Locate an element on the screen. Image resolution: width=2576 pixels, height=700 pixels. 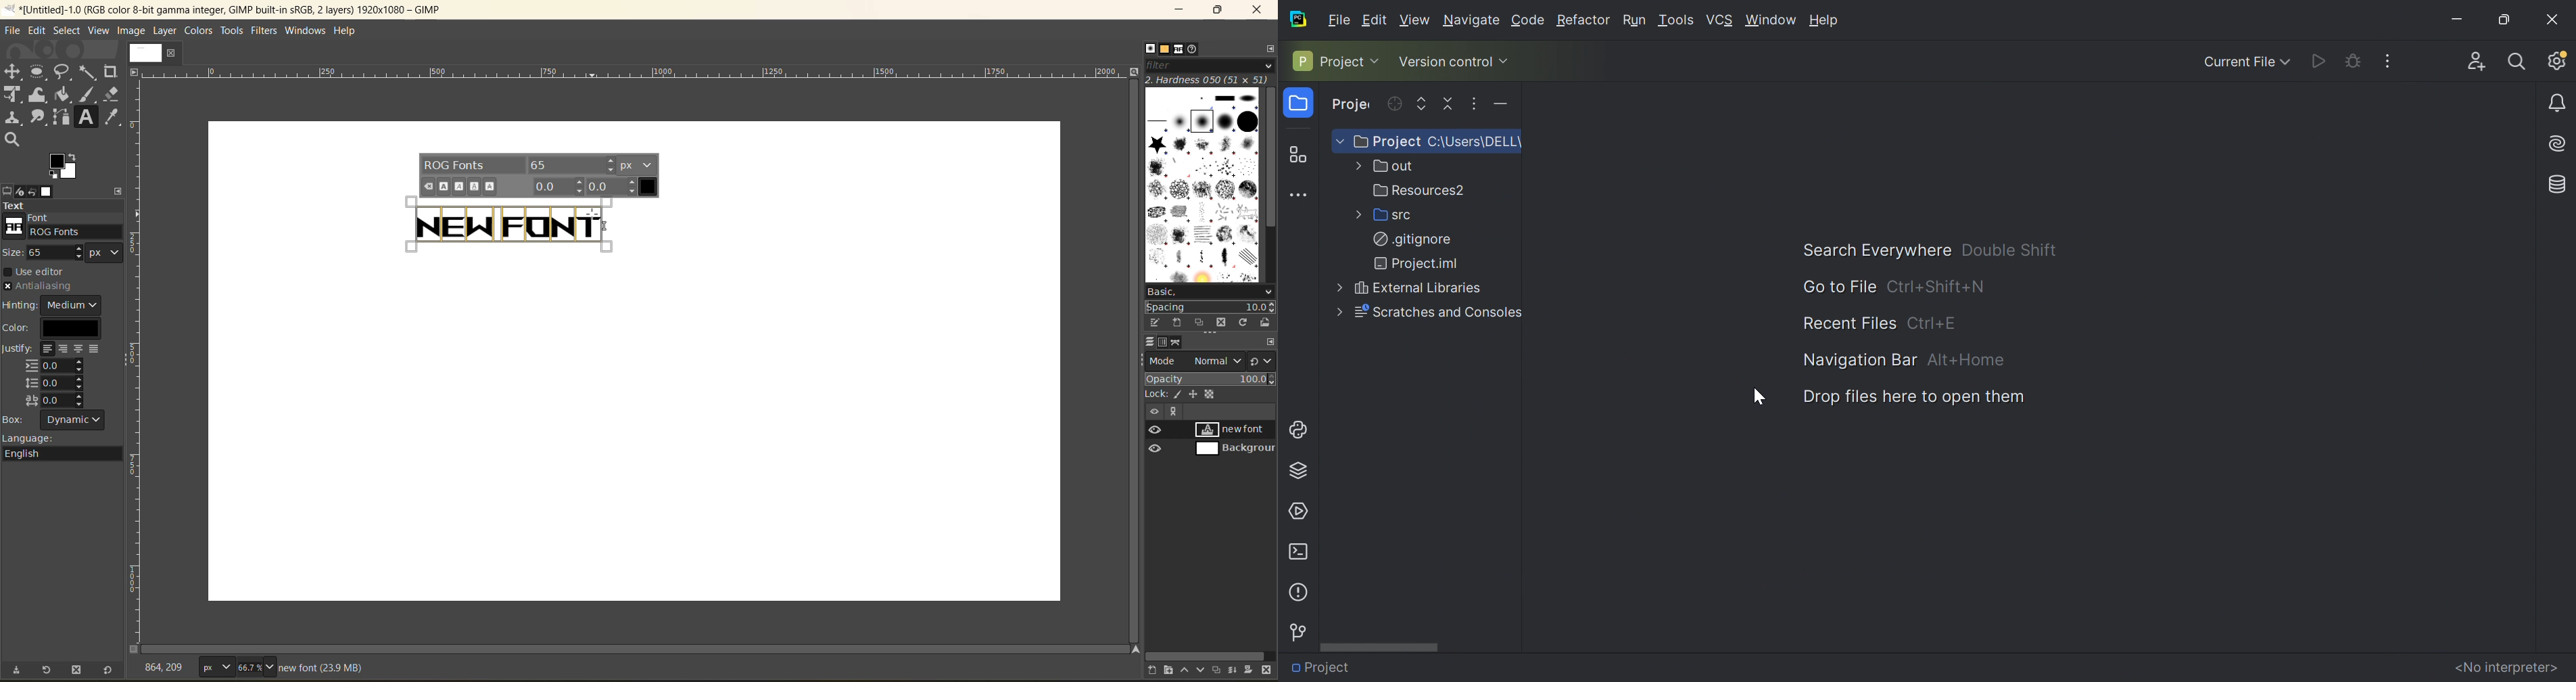
Python console is located at coordinates (1301, 428).